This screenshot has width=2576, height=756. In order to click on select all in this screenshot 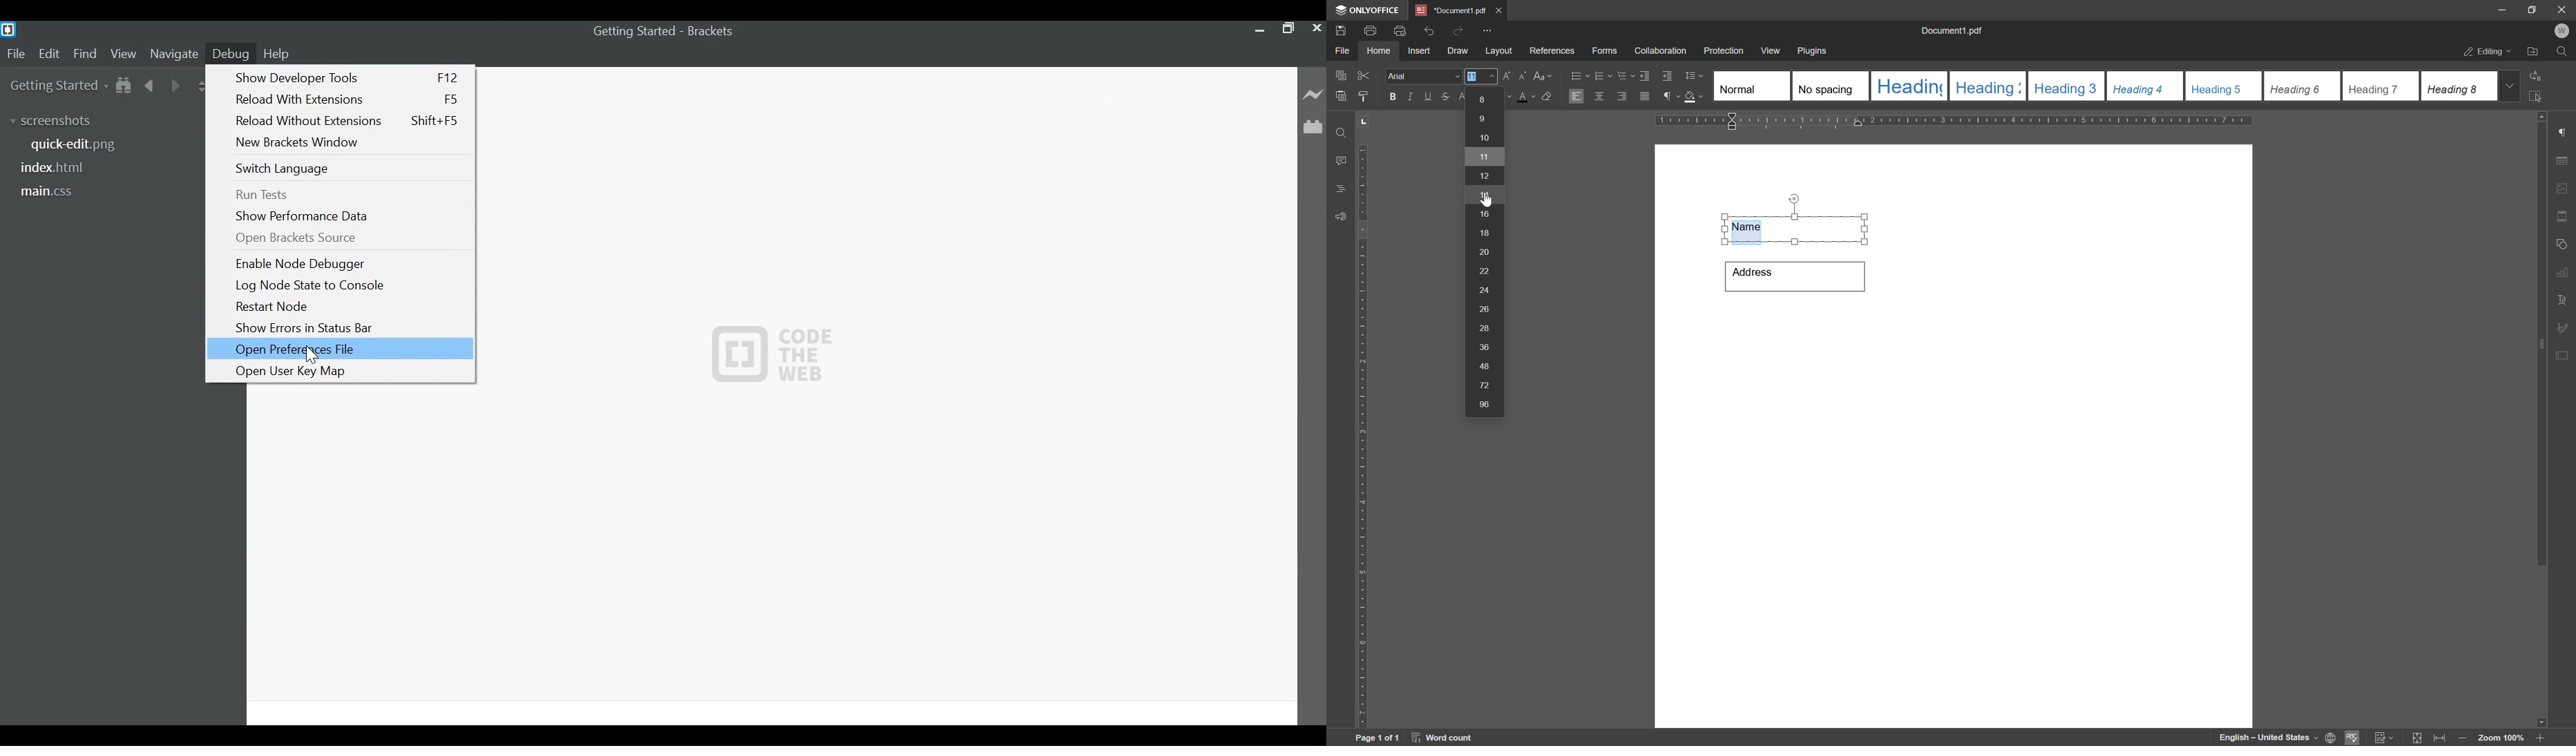, I will do `click(2541, 96)`.